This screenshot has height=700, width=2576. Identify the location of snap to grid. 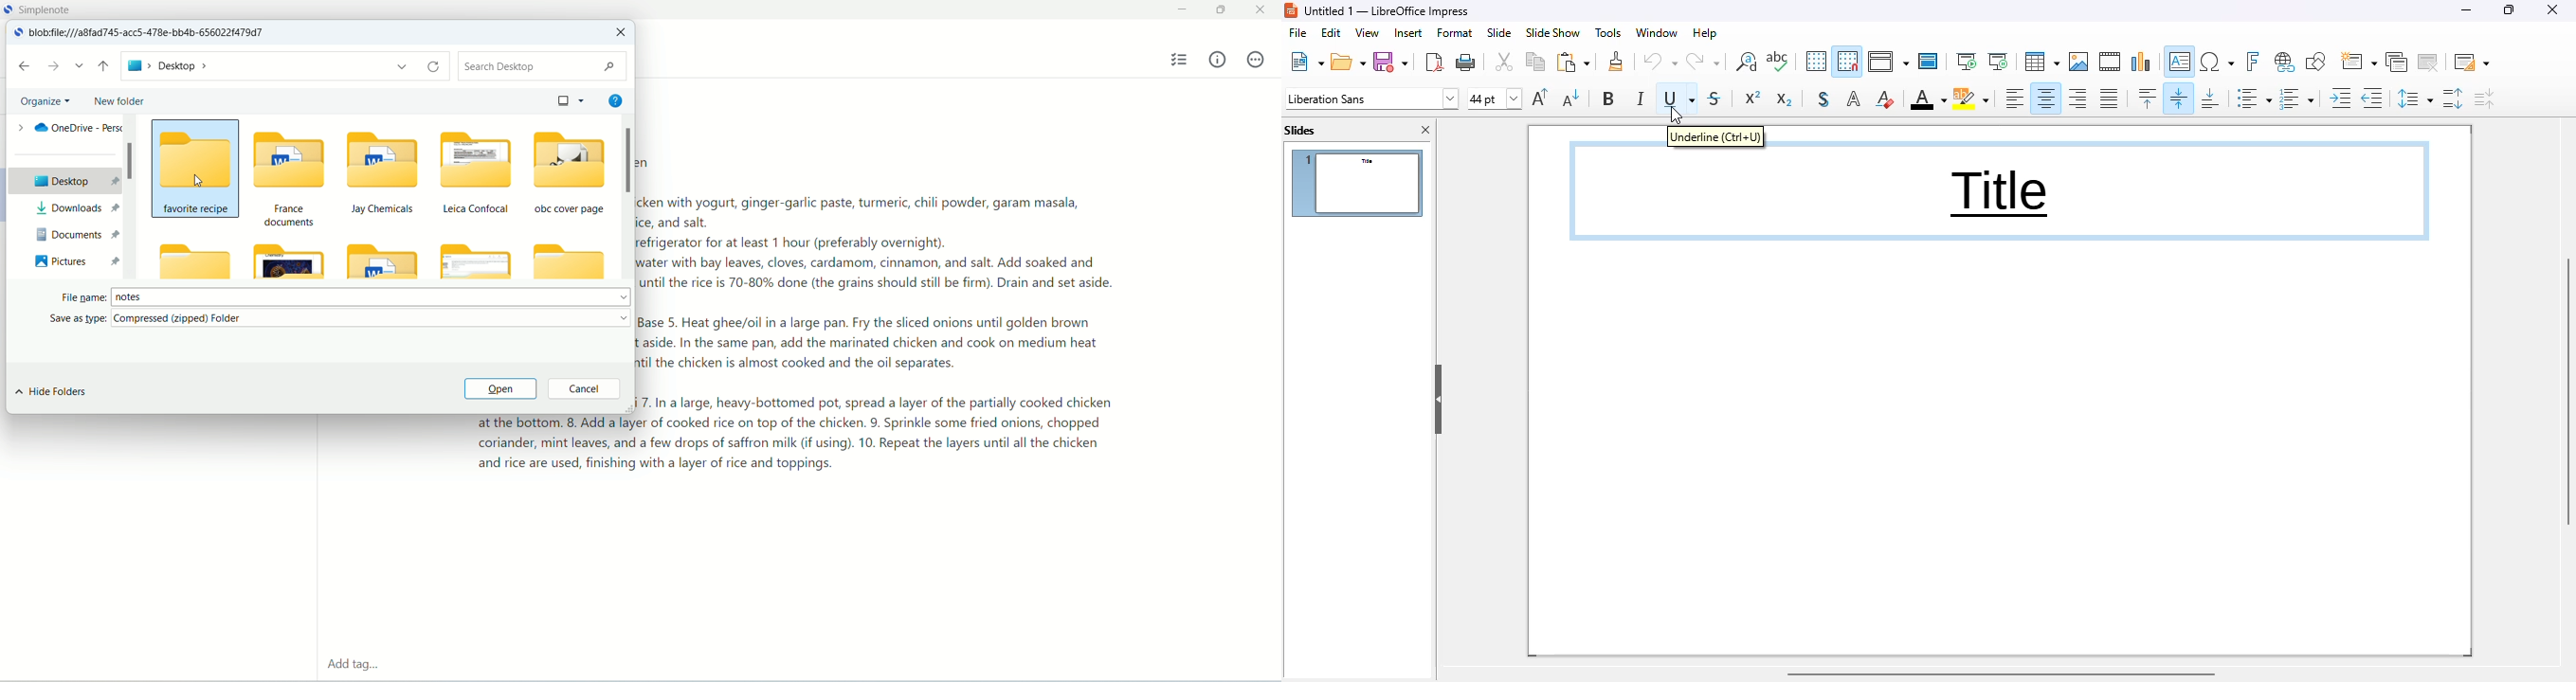
(1848, 61).